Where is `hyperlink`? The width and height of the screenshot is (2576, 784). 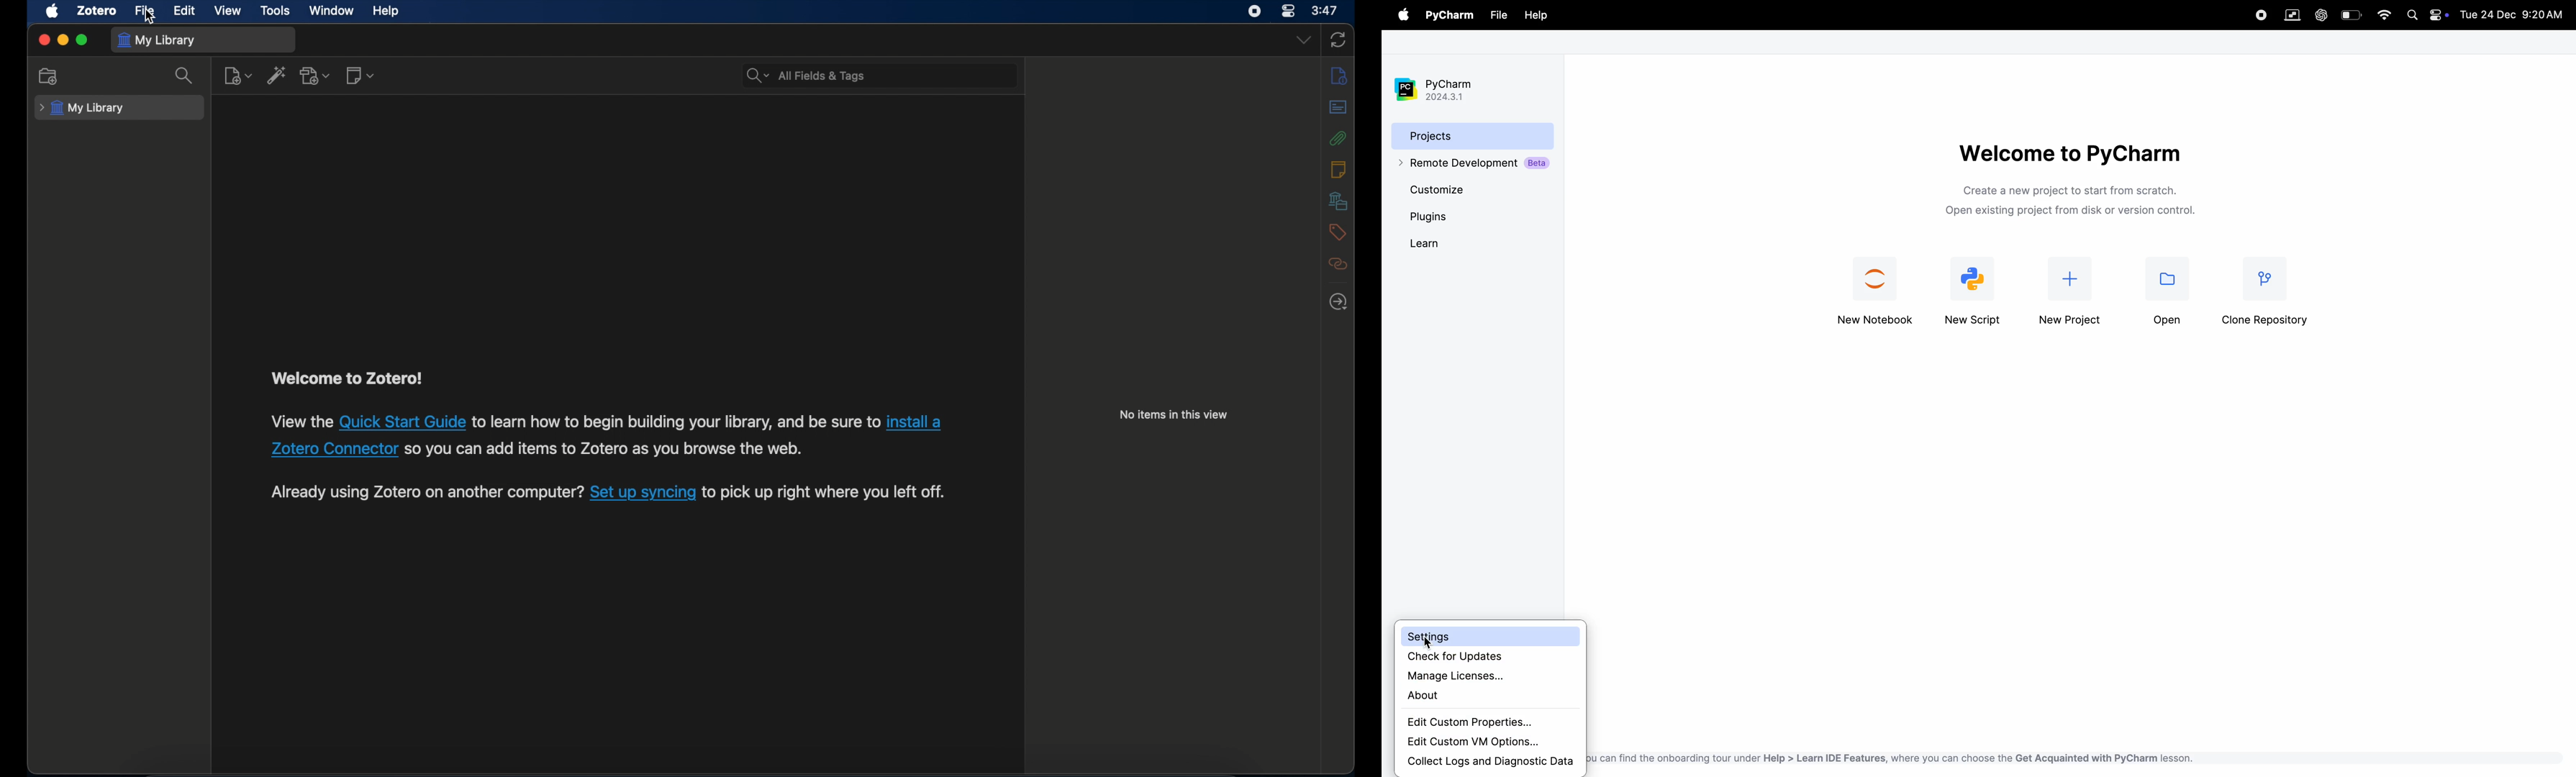 hyperlink is located at coordinates (404, 419).